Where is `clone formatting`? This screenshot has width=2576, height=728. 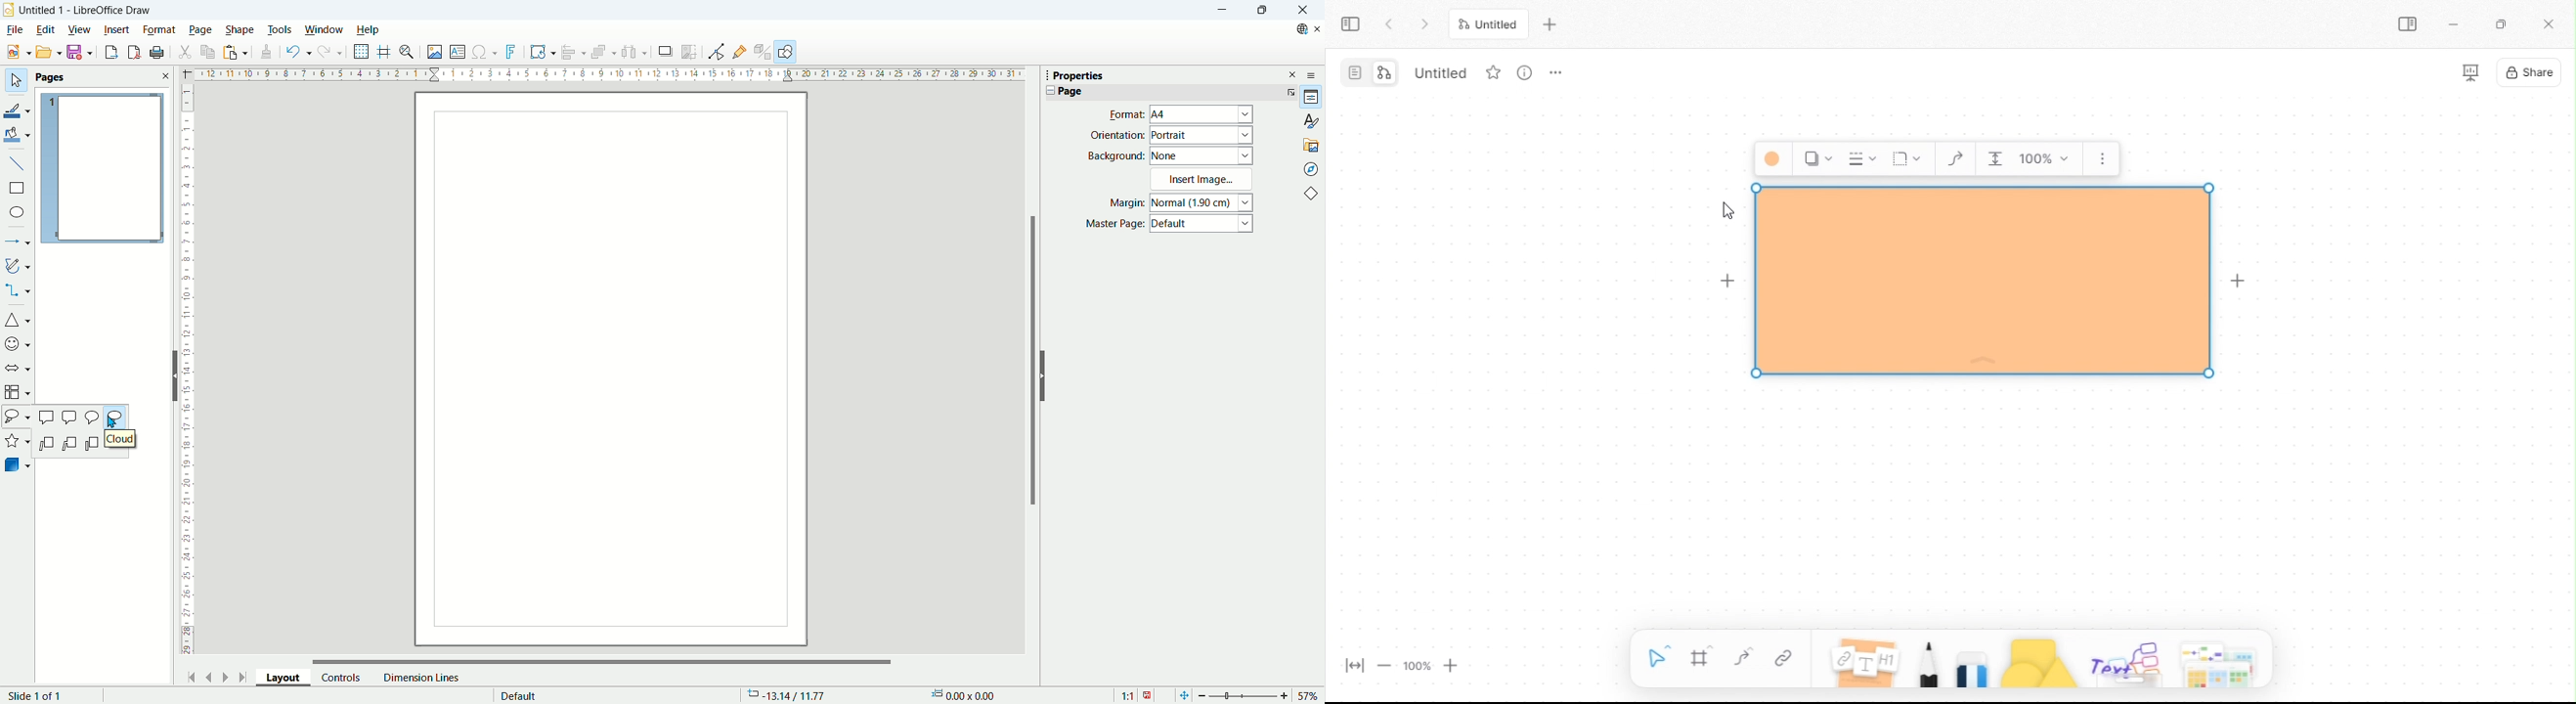
clone formatting is located at coordinates (264, 52).